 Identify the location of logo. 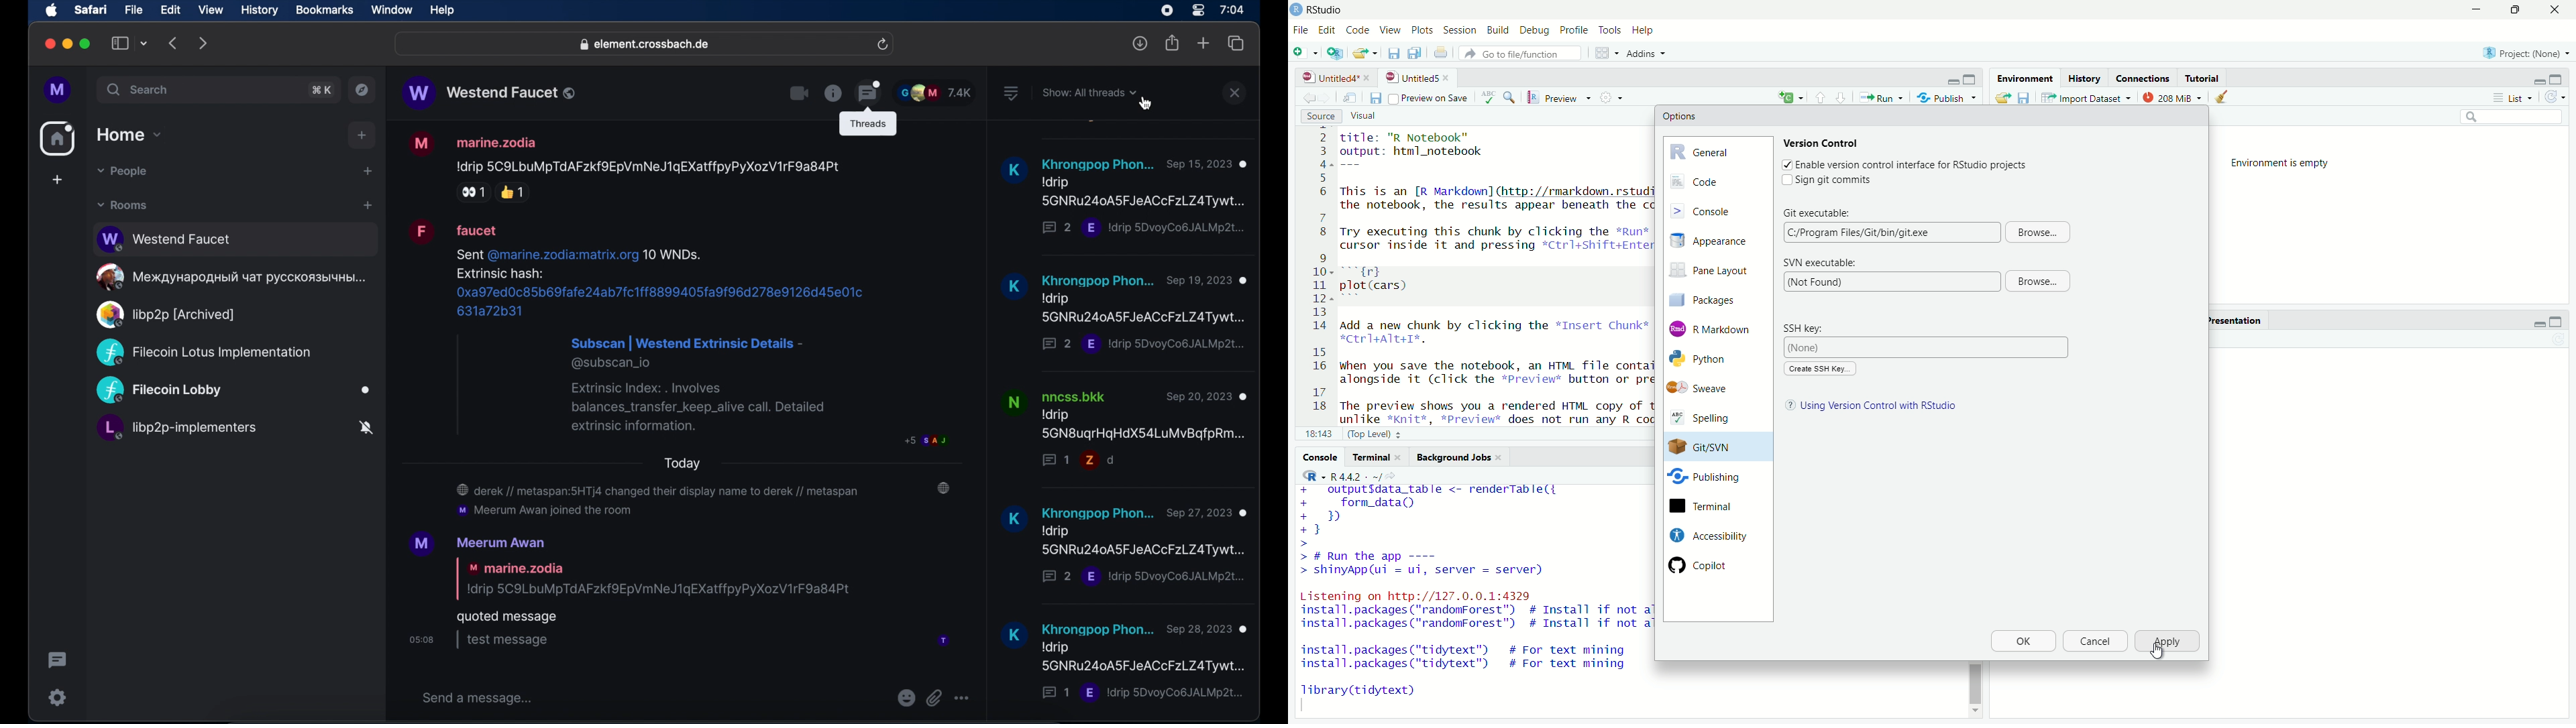
(1297, 9).